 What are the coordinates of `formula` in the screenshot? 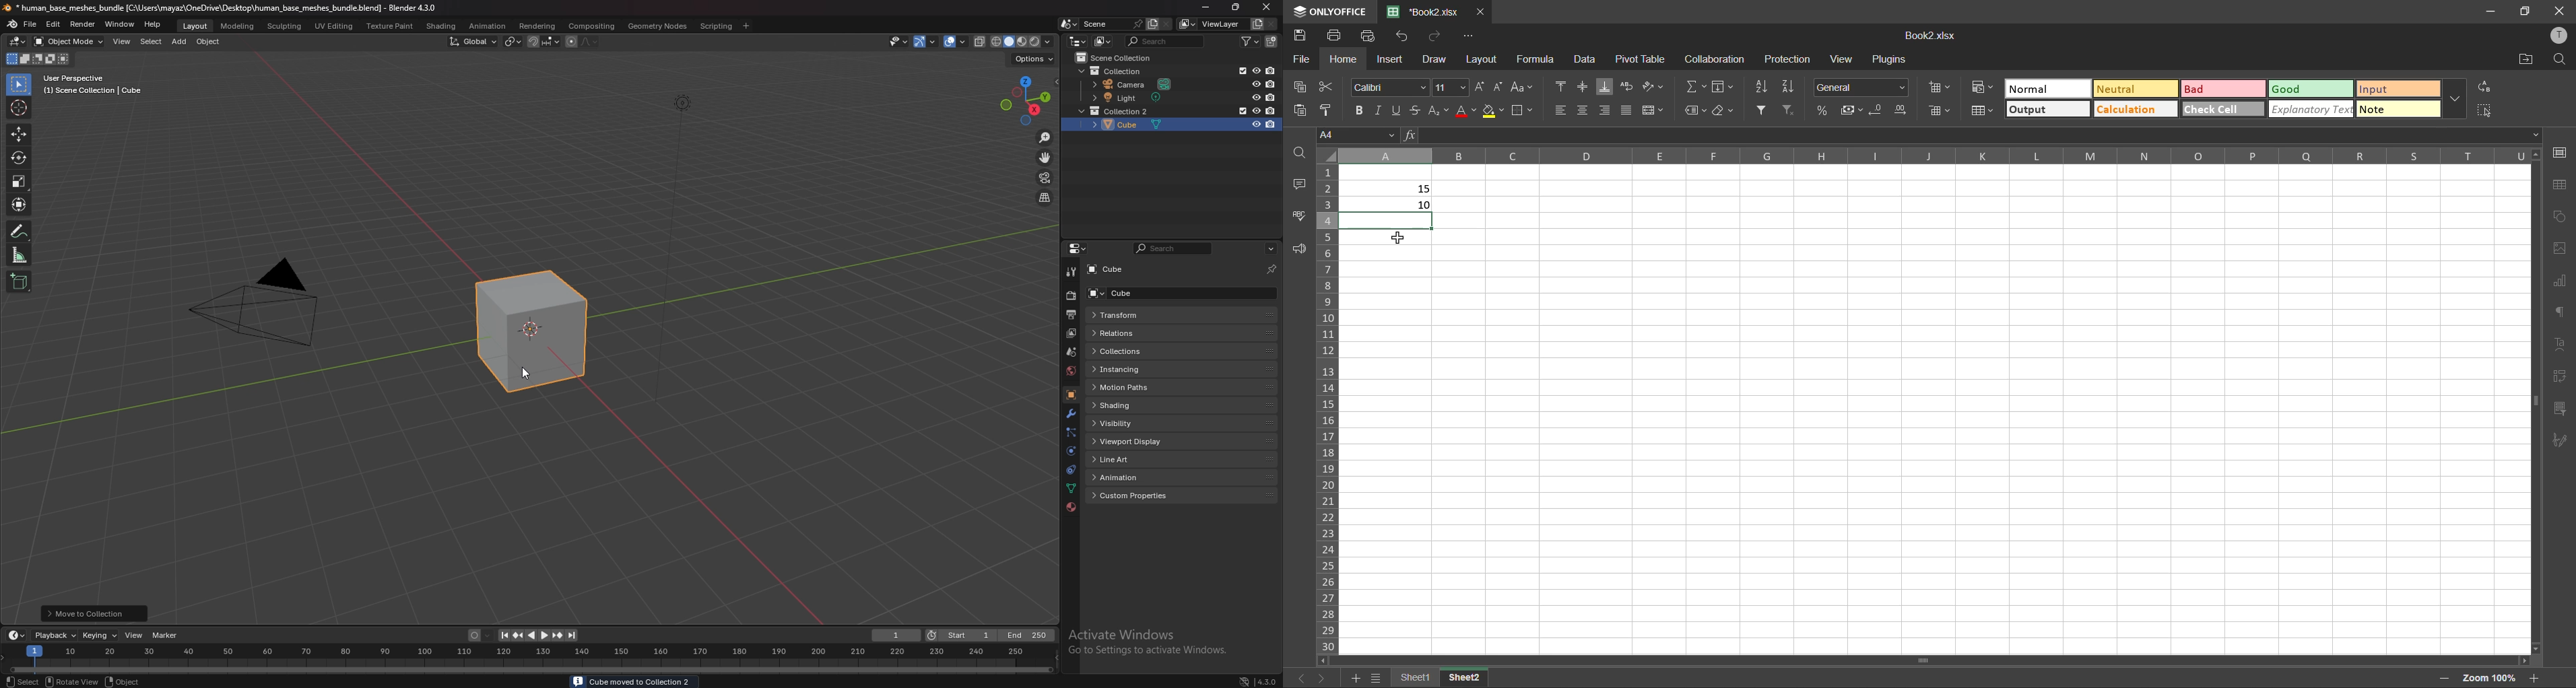 It's located at (1542, 59).